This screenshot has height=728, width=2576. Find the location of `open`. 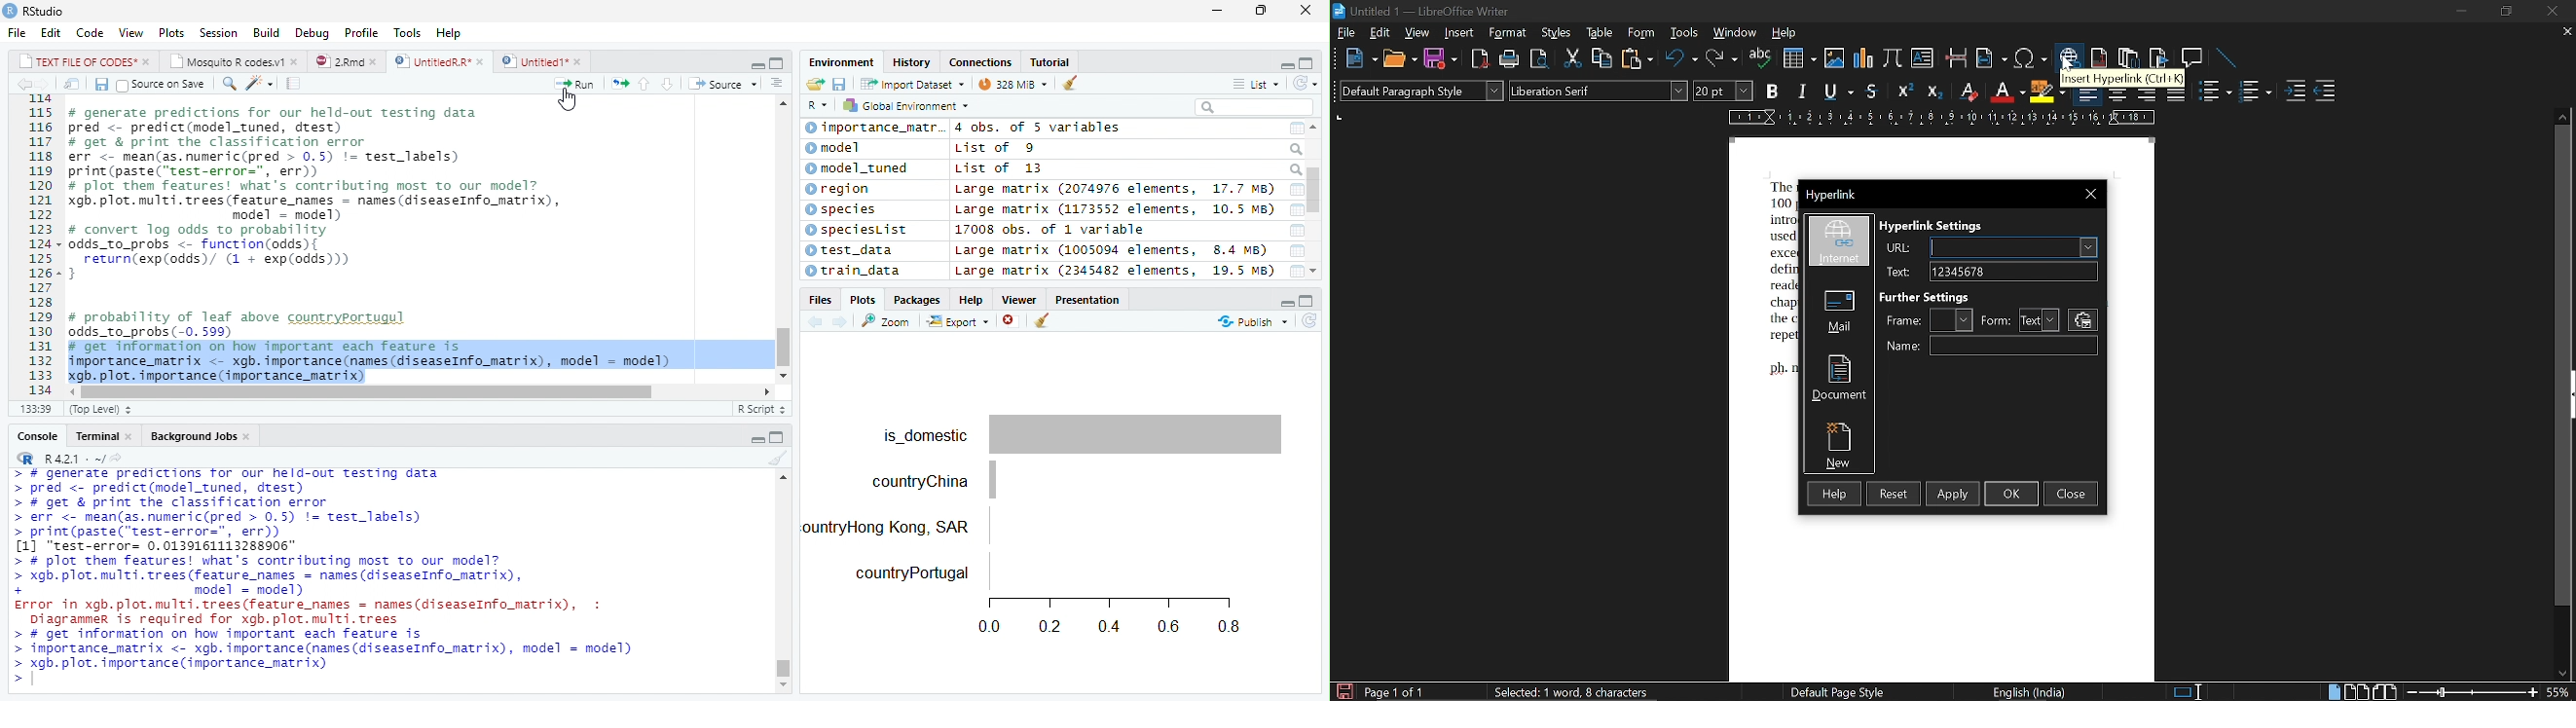

open is located at coordinates (1400, 58).